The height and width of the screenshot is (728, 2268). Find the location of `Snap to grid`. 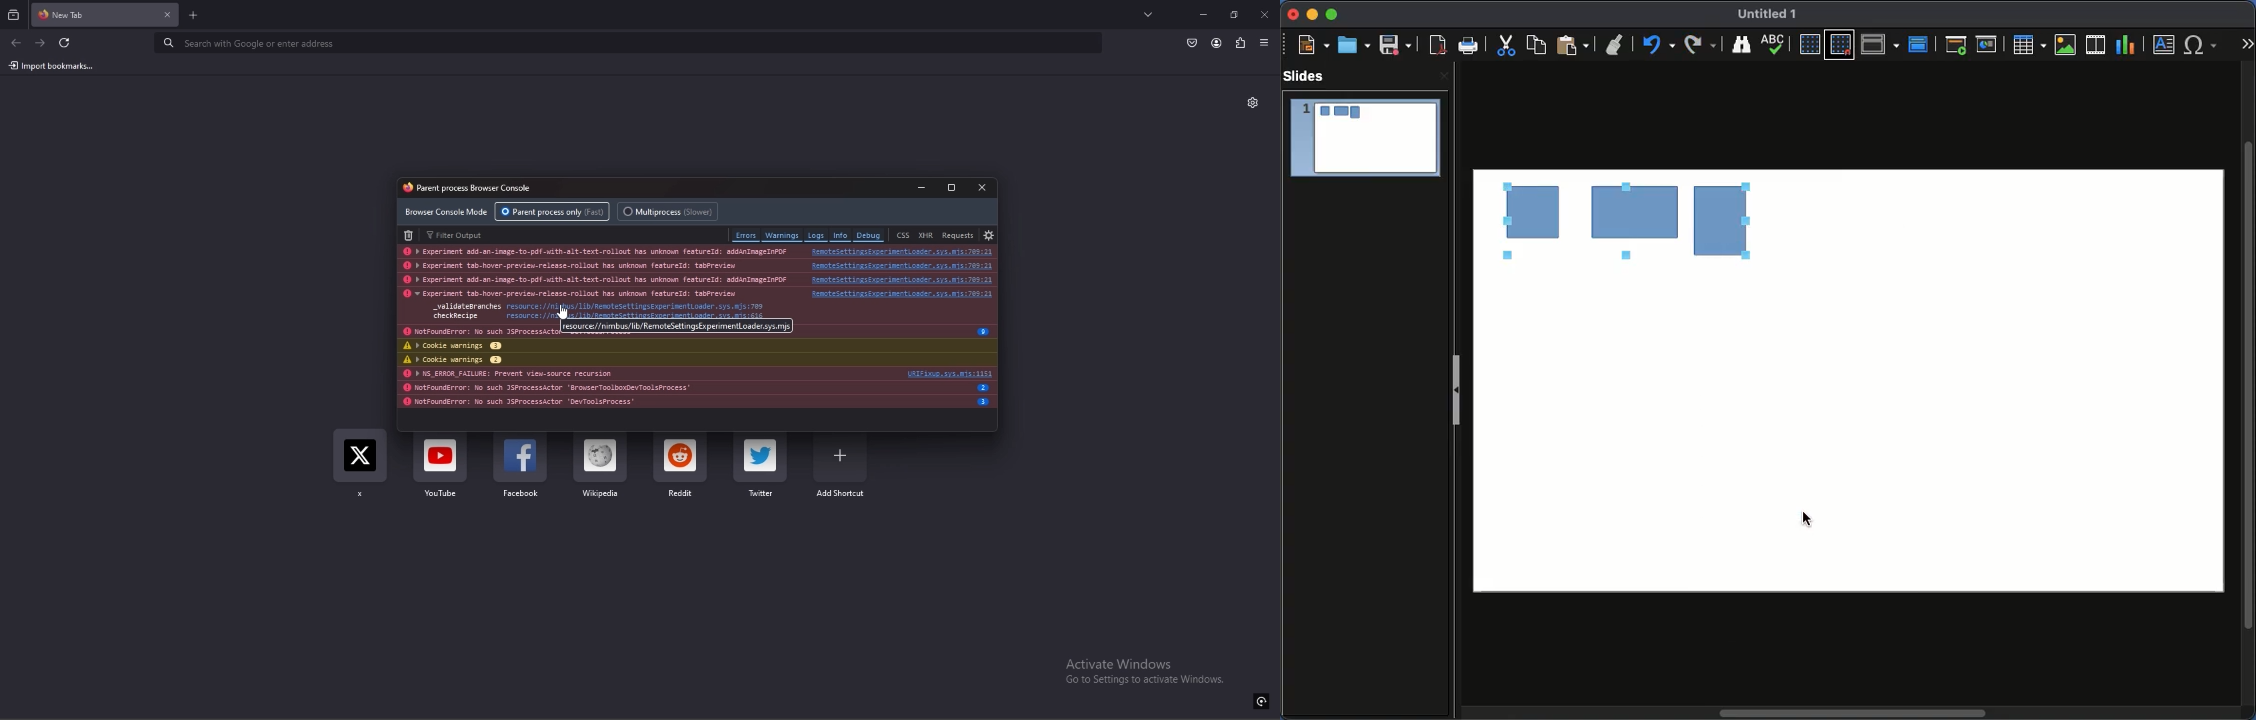

Snap to grid is located at coordinates (1840, 46).